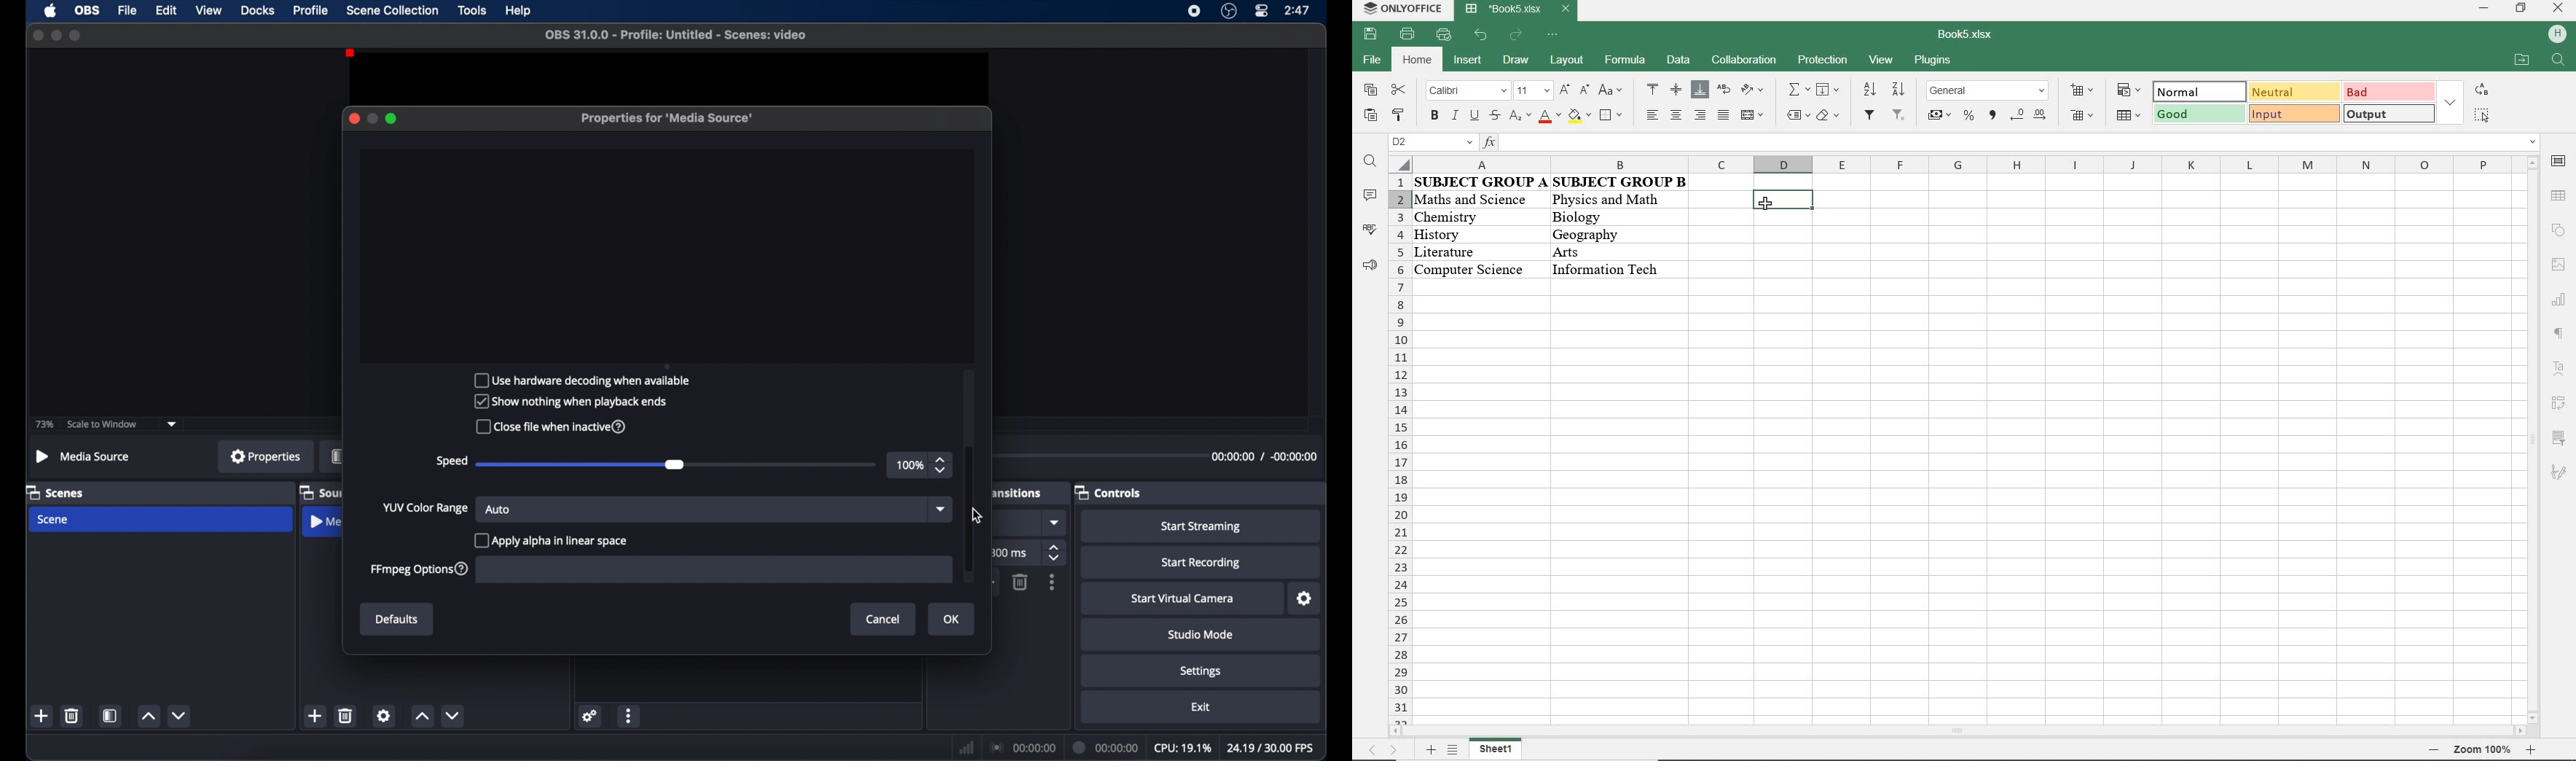 The height and width of the screenshot is (784, 2576). Describe the element at coordinates (1434, 117) in the screenshot. I see `bold` at that location.